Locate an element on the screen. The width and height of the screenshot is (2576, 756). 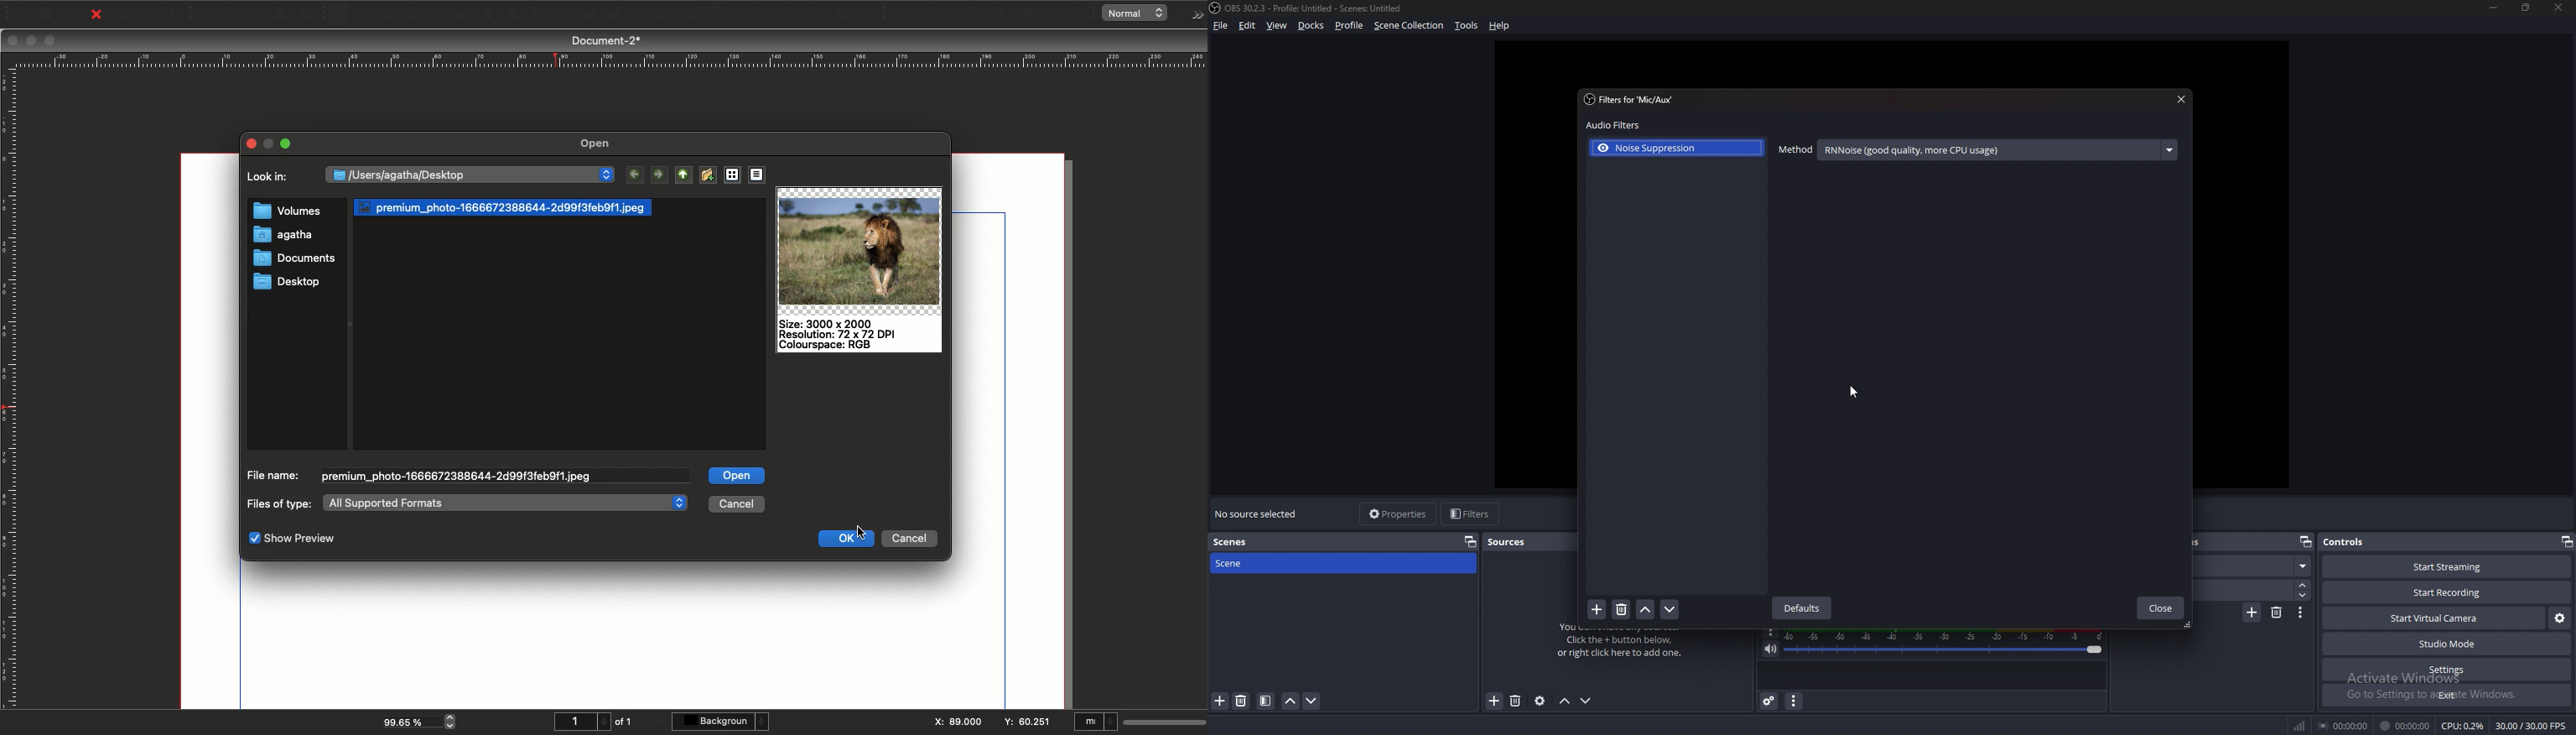
Save as PDF is located at coordinates (174, 14).